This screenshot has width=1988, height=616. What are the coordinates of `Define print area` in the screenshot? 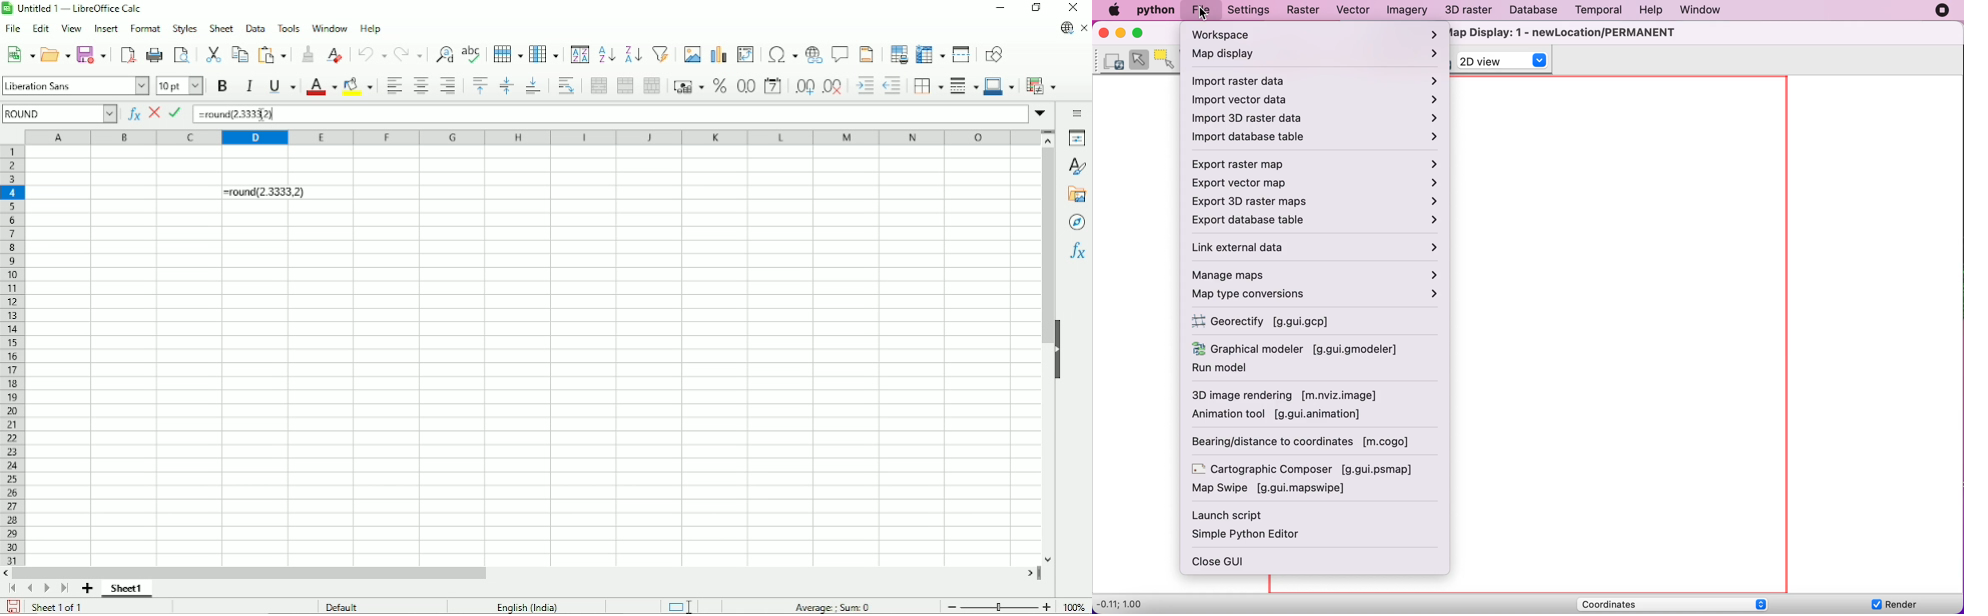 It's located at (897, 54).